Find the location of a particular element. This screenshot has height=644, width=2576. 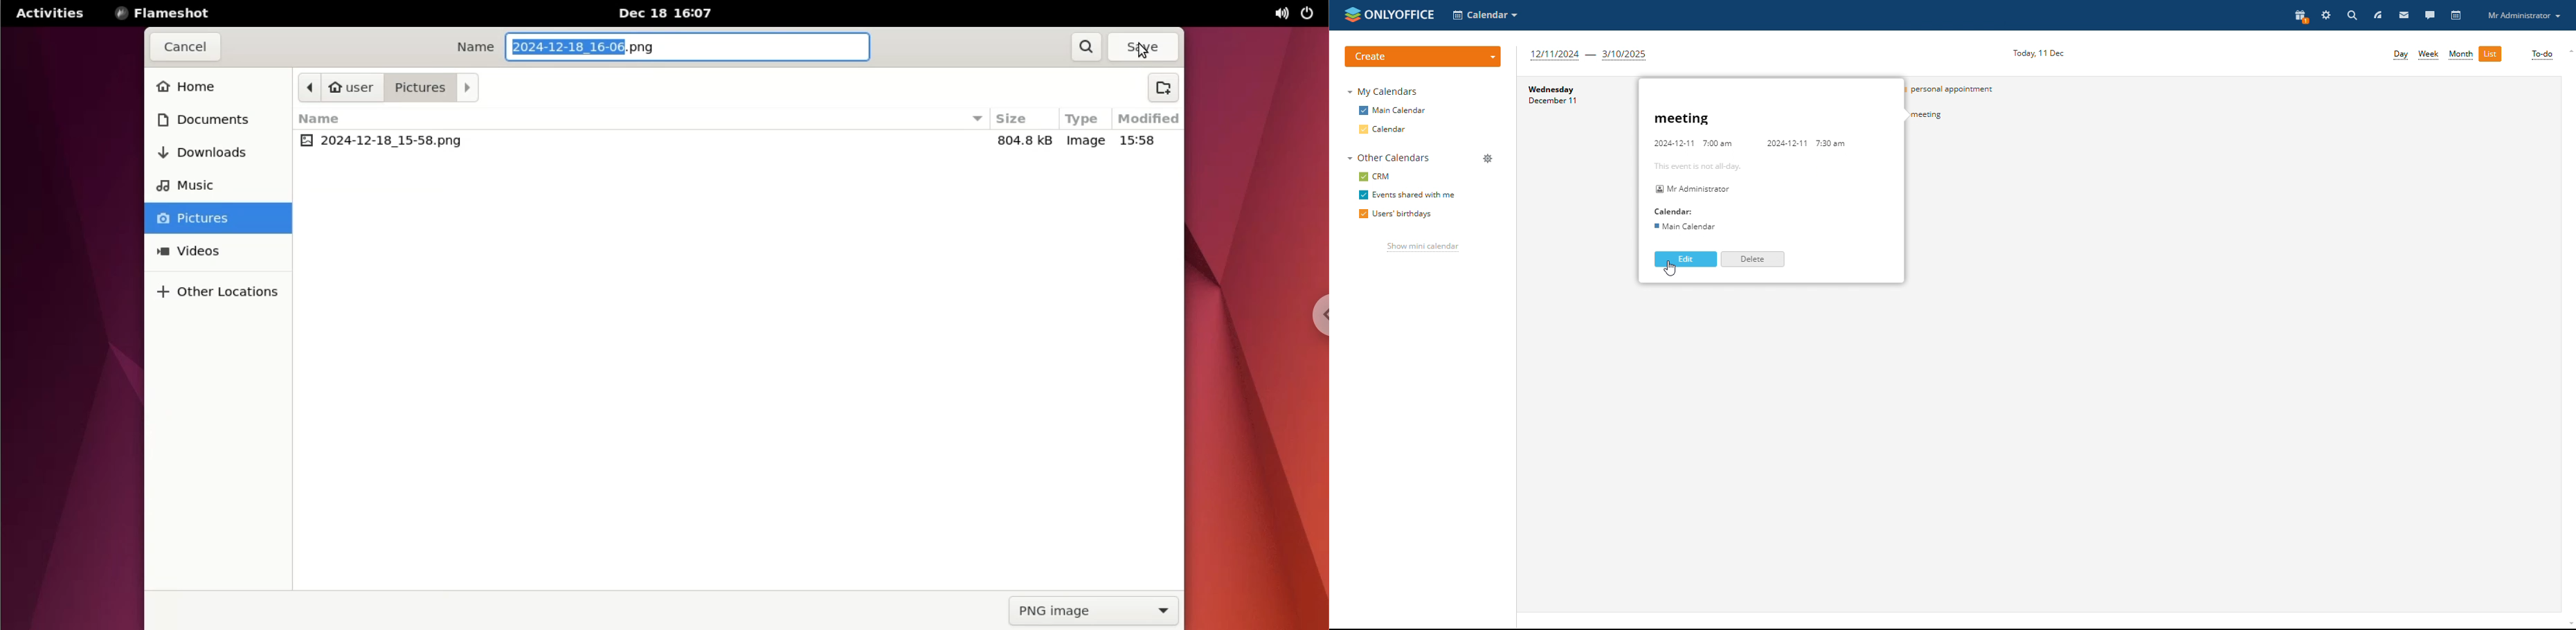

events is located at coordinates (1966, 89).